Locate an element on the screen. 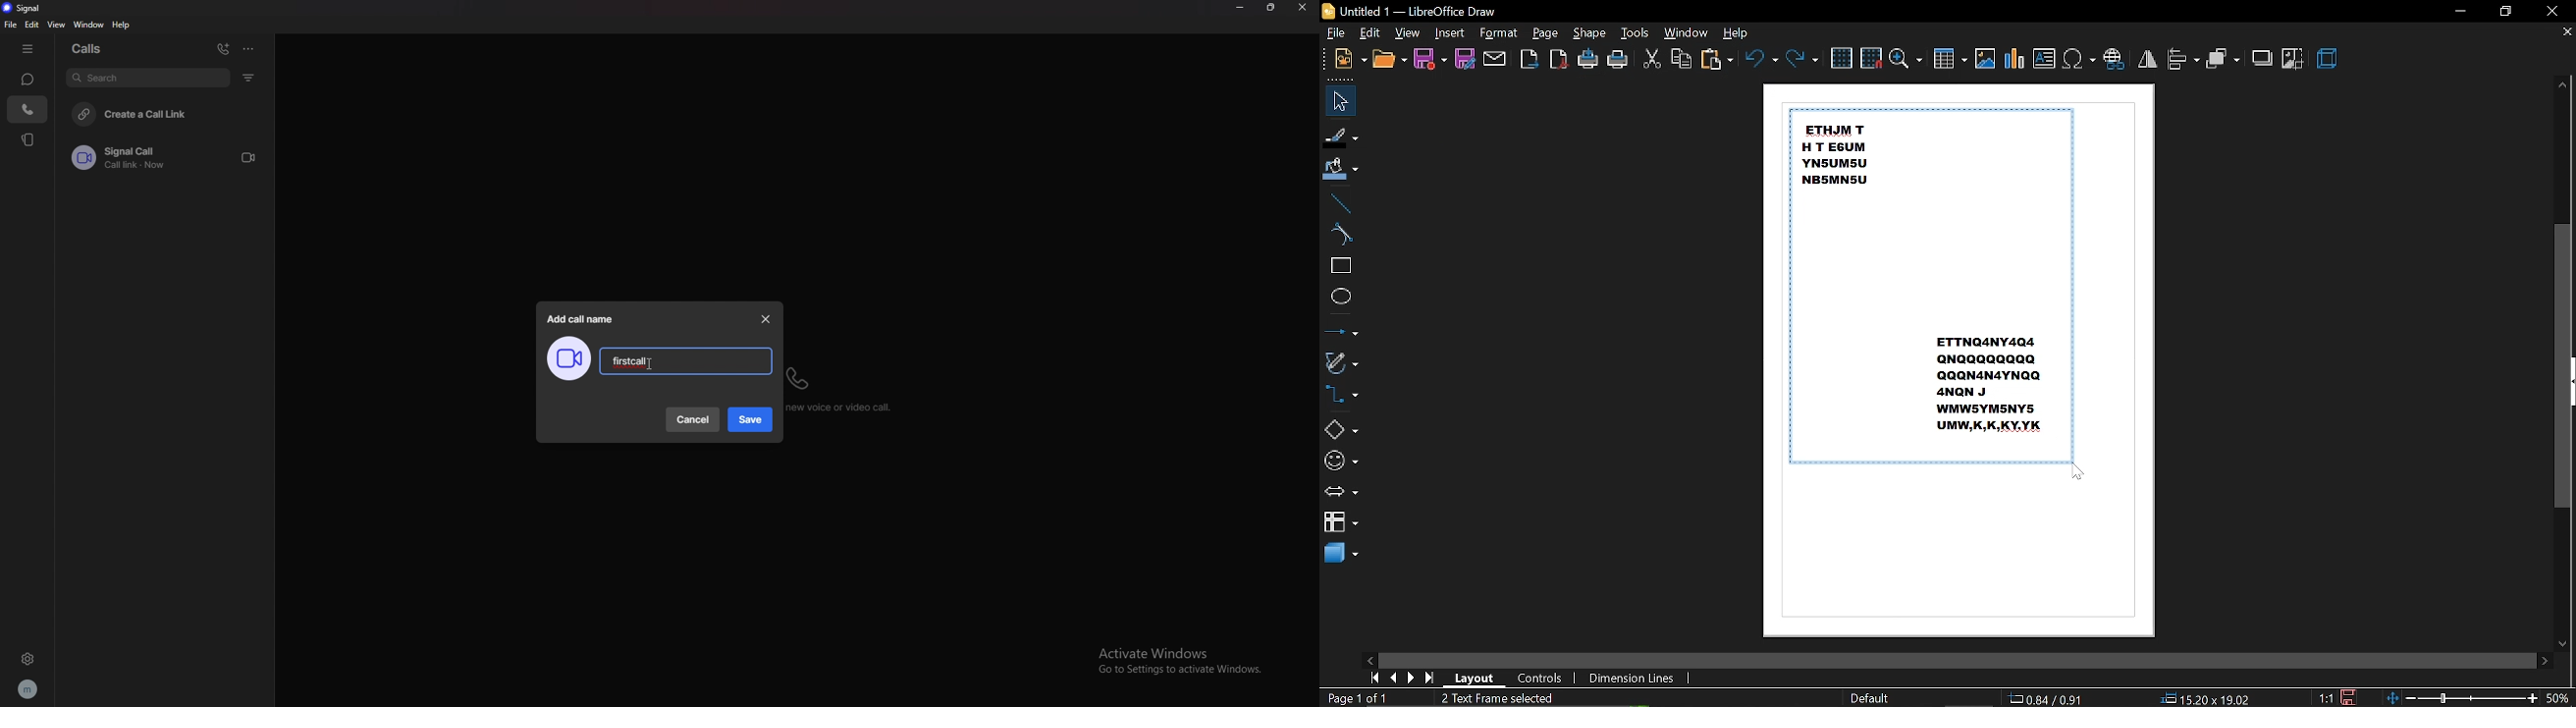 The image size is (2576, 728). insert is located at coordinates (1450, 33).